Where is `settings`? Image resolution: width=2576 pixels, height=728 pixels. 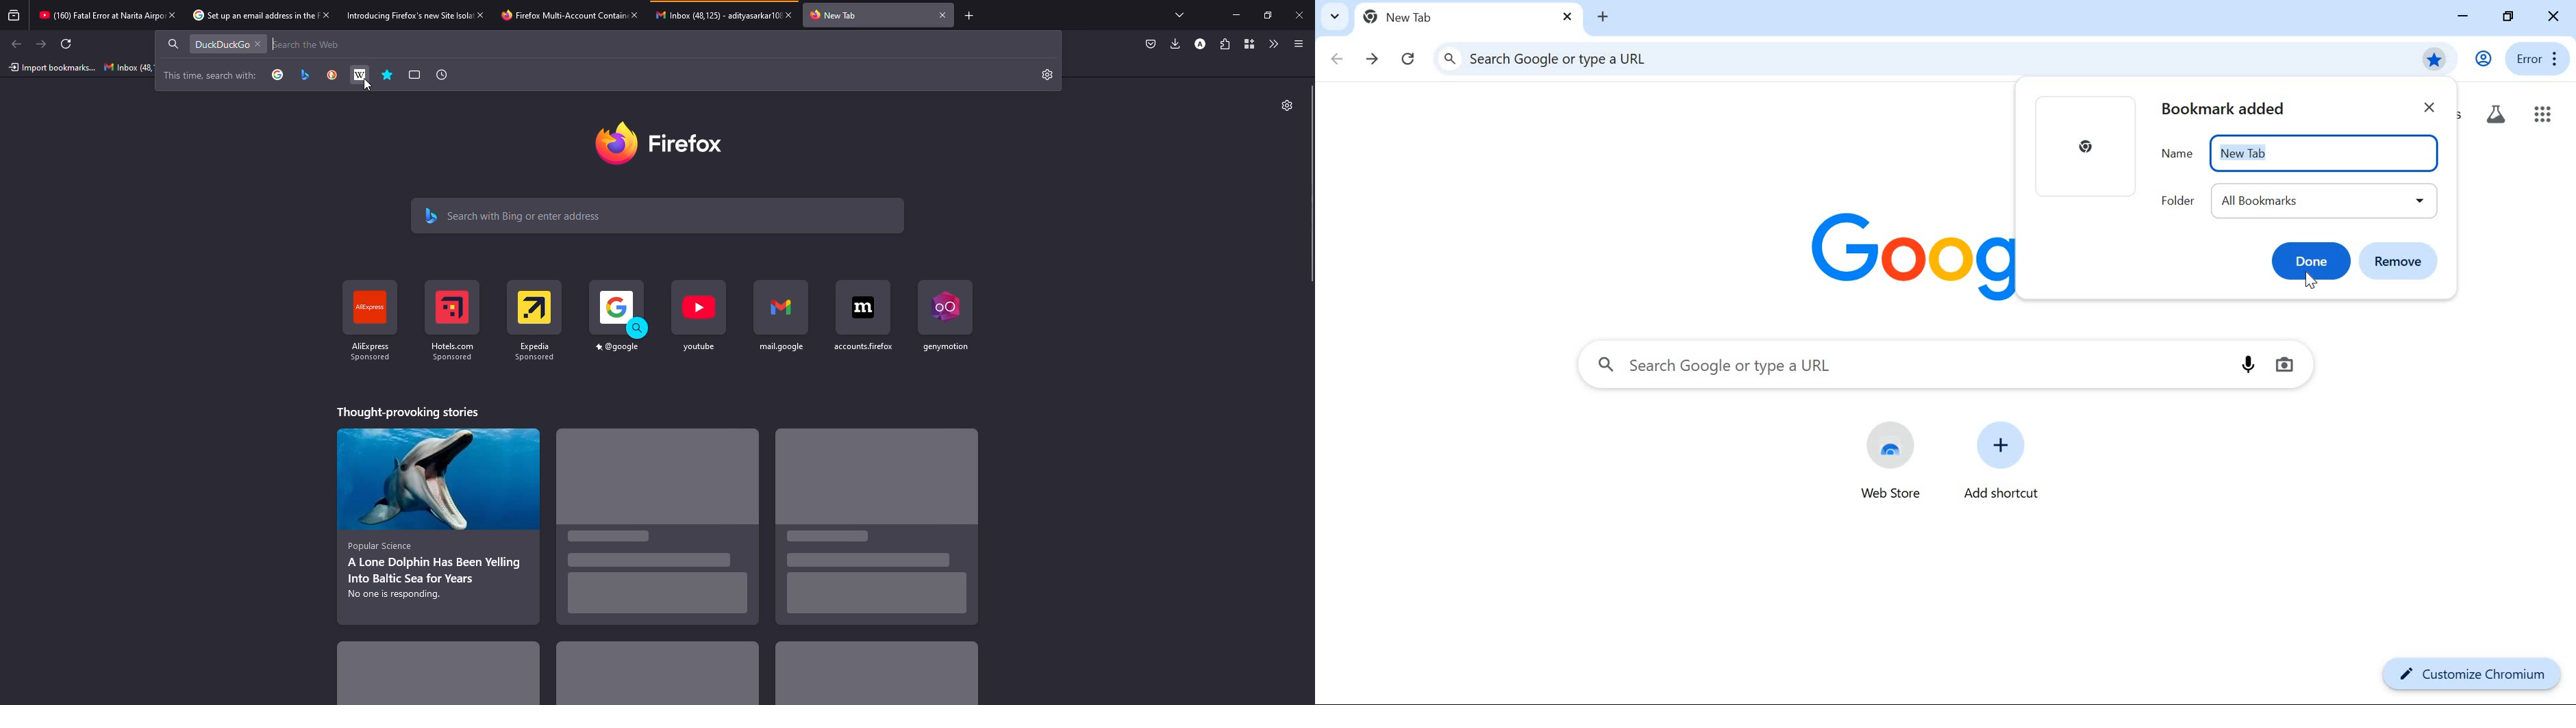
settings is located at coordinates (1048, 76).